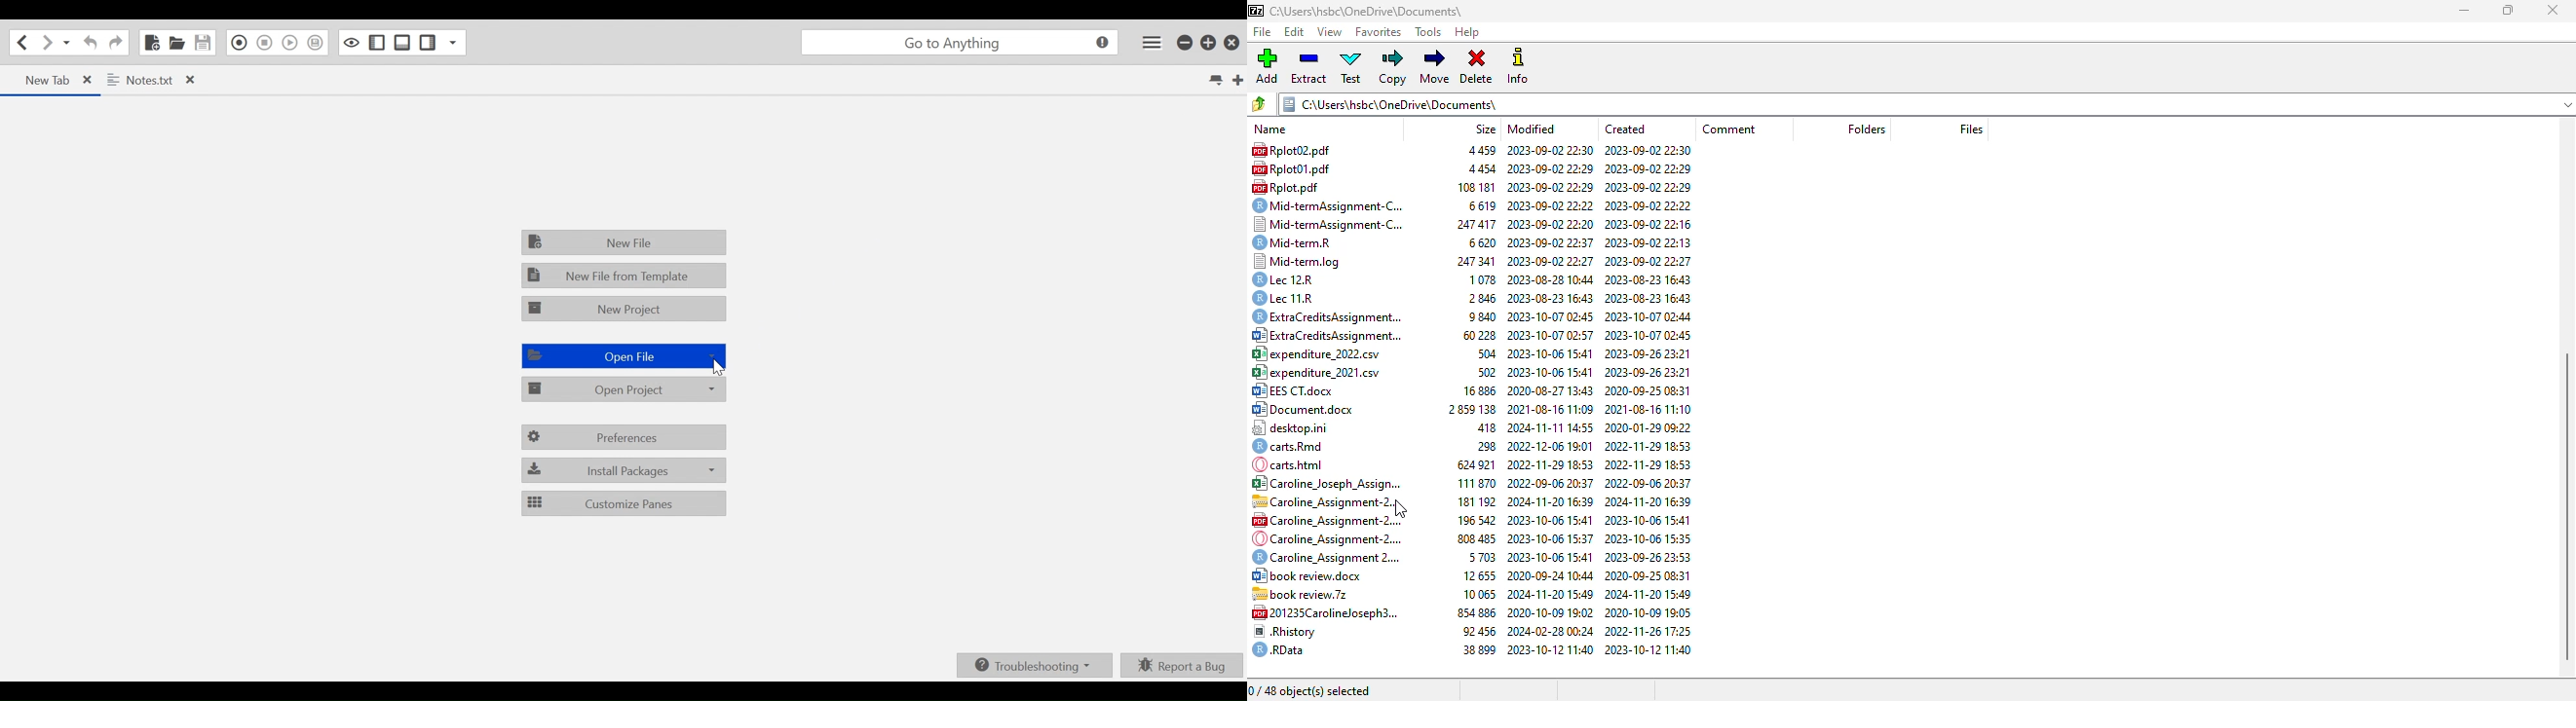 Image resolution: width=2576 pixels, height=728 pixels. What do you see at coordinates (1427, 32) in the screenshot?
I see `tools` at bounding box center [1427, 32].